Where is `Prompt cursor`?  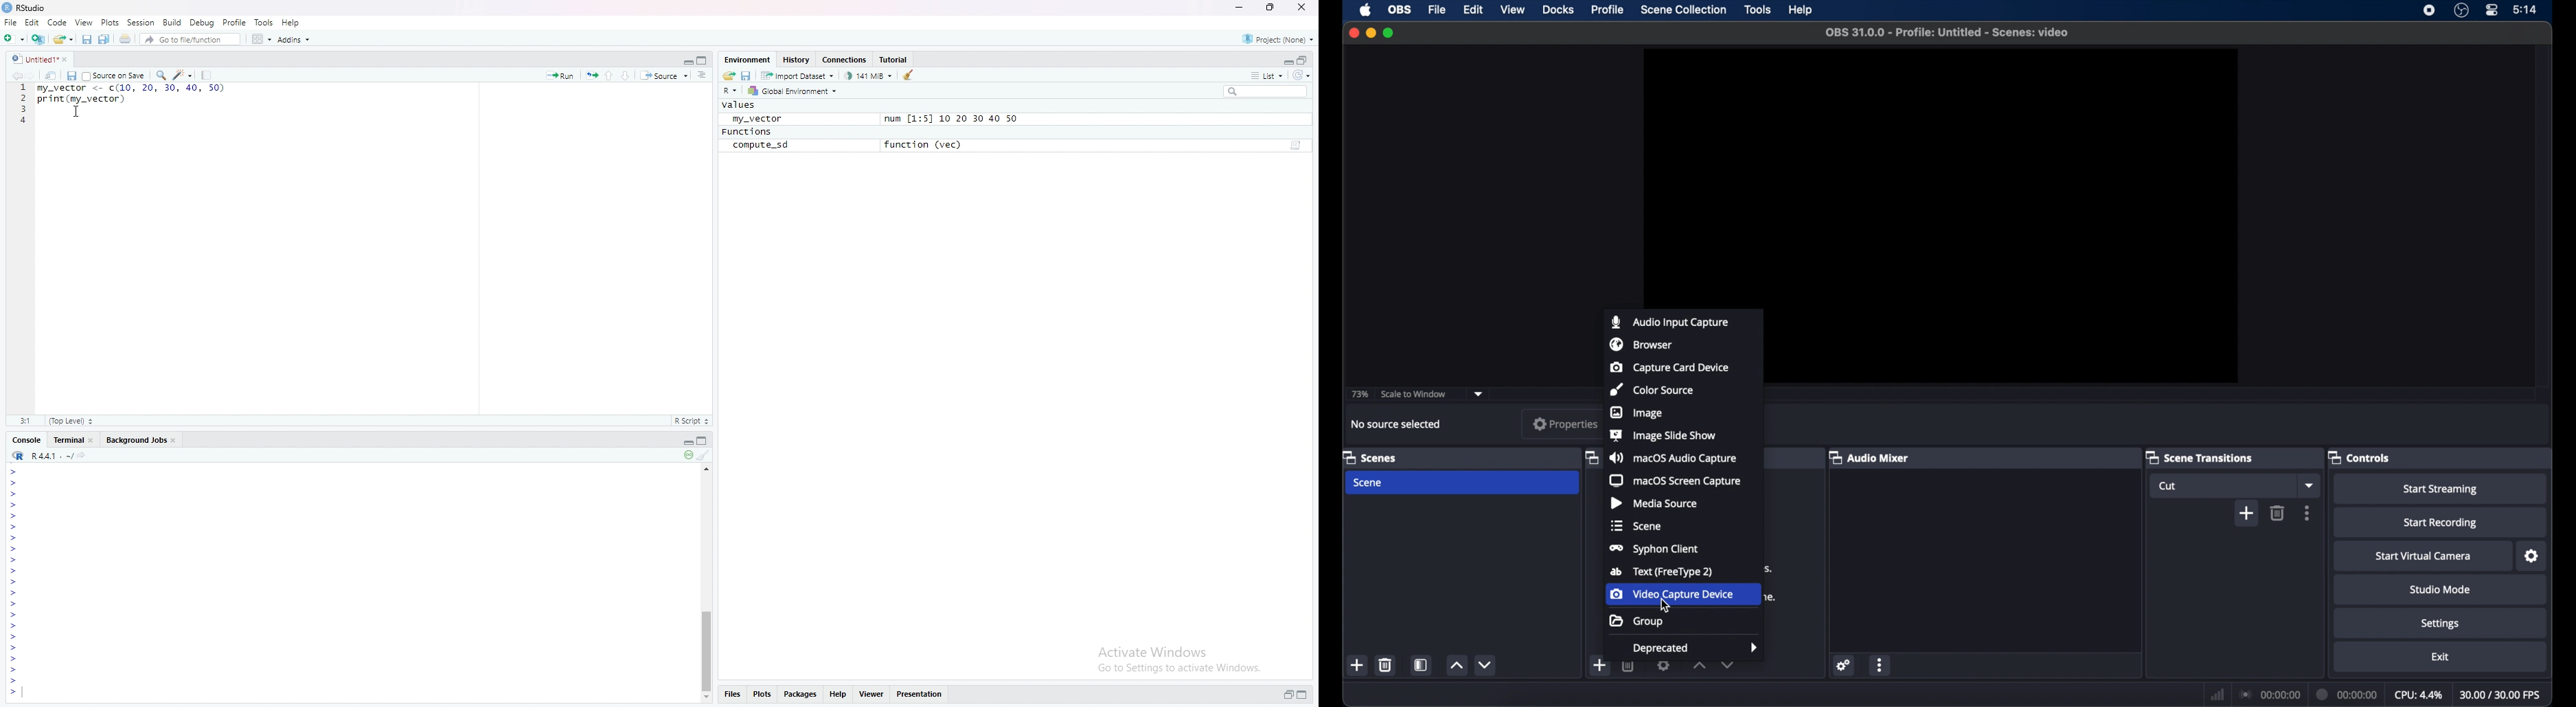 Prompt cursor is located at coordinates (12, 560).